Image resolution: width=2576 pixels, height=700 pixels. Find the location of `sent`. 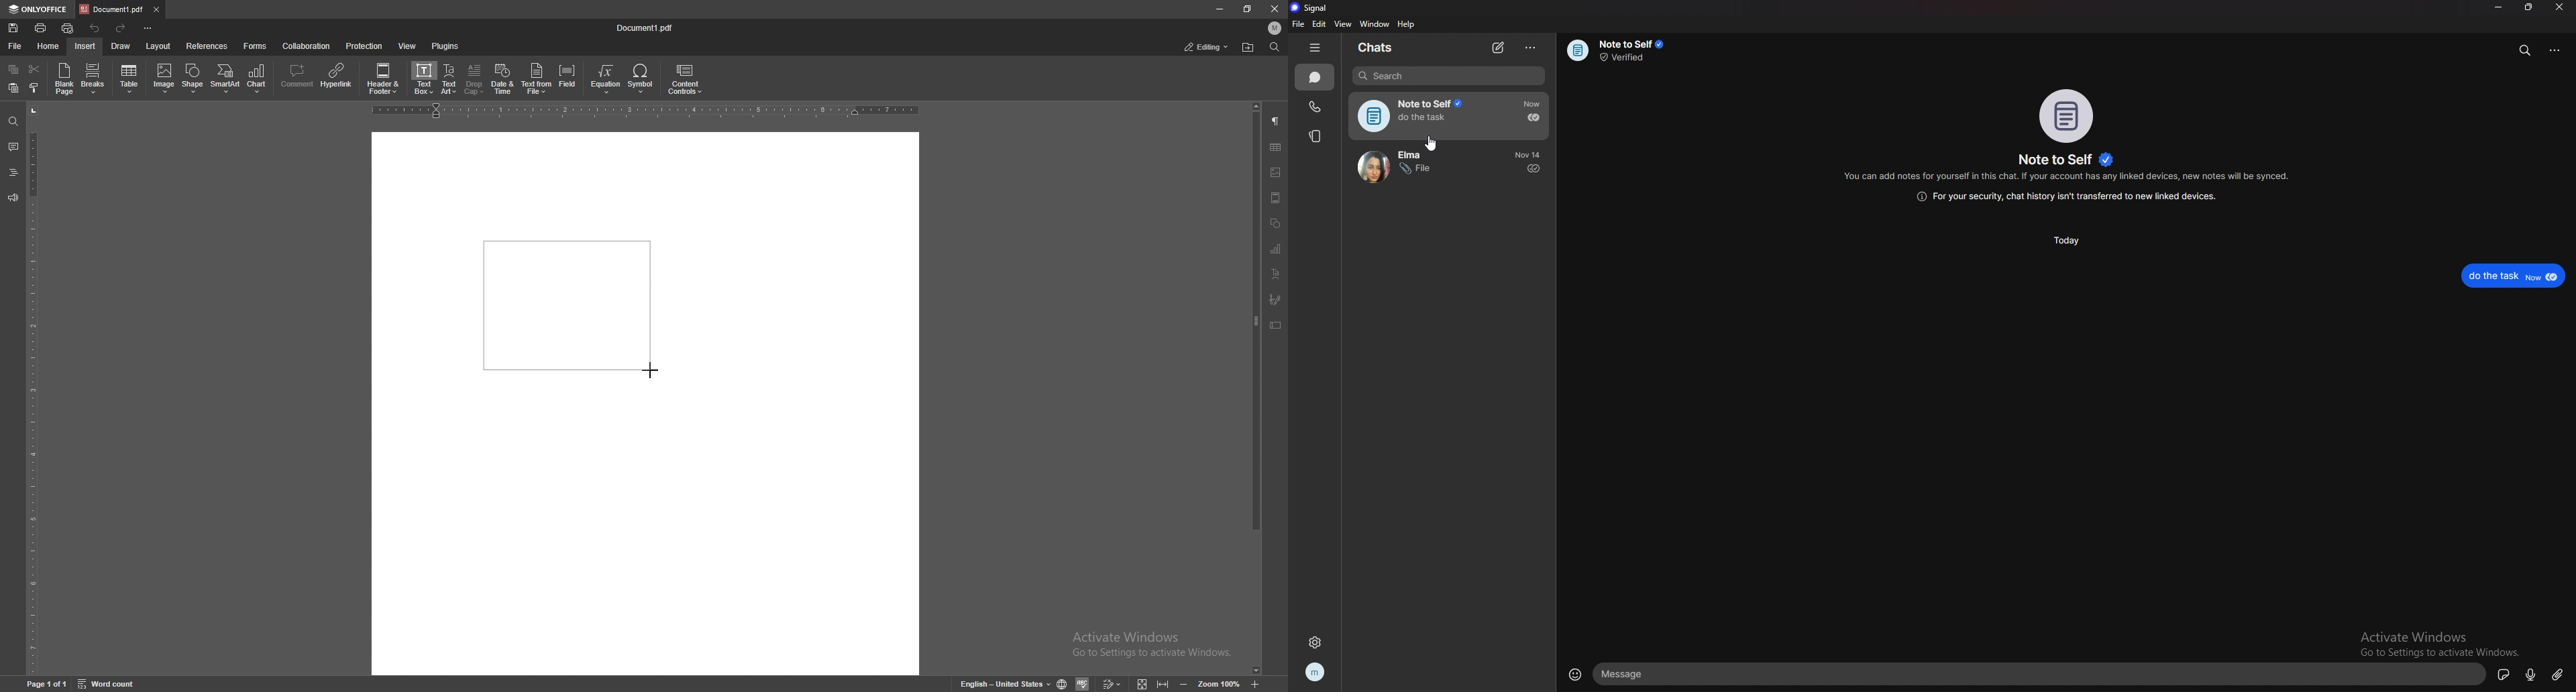

sent is located at coordinates (1532, 168).